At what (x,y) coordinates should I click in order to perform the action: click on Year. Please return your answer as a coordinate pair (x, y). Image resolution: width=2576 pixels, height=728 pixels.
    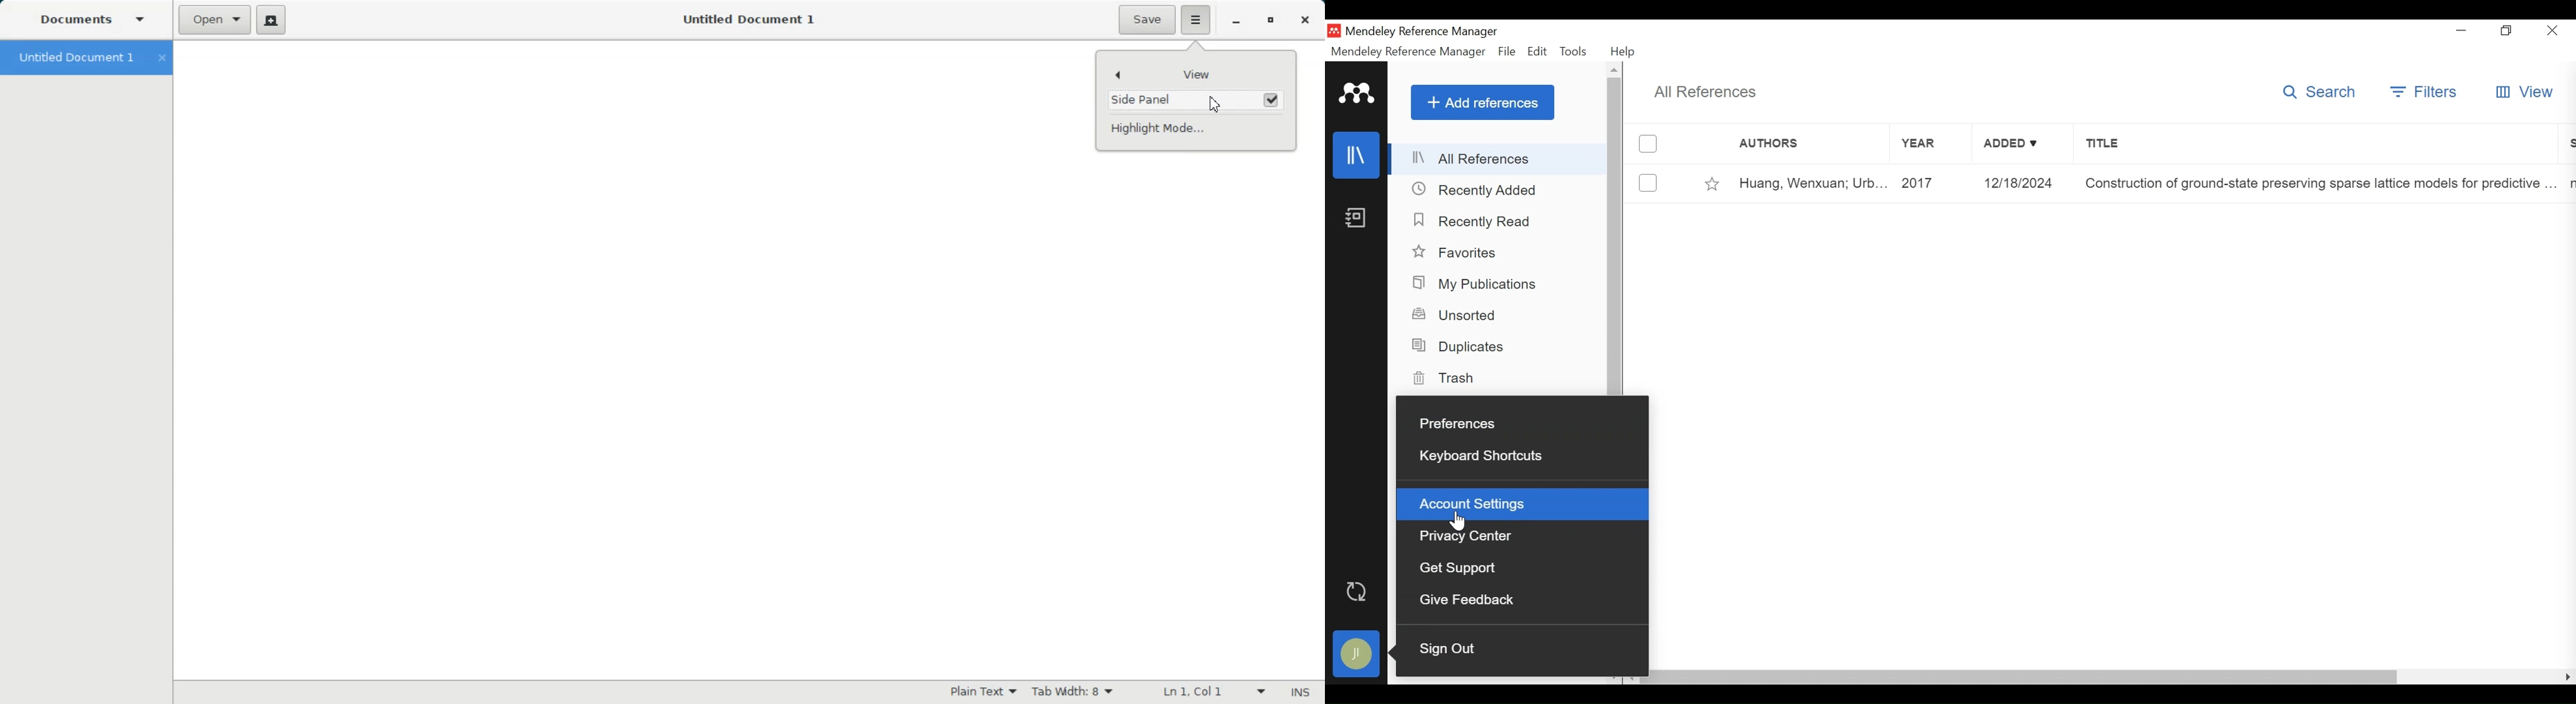
    Looking at the image, I should click on (1932, 148).